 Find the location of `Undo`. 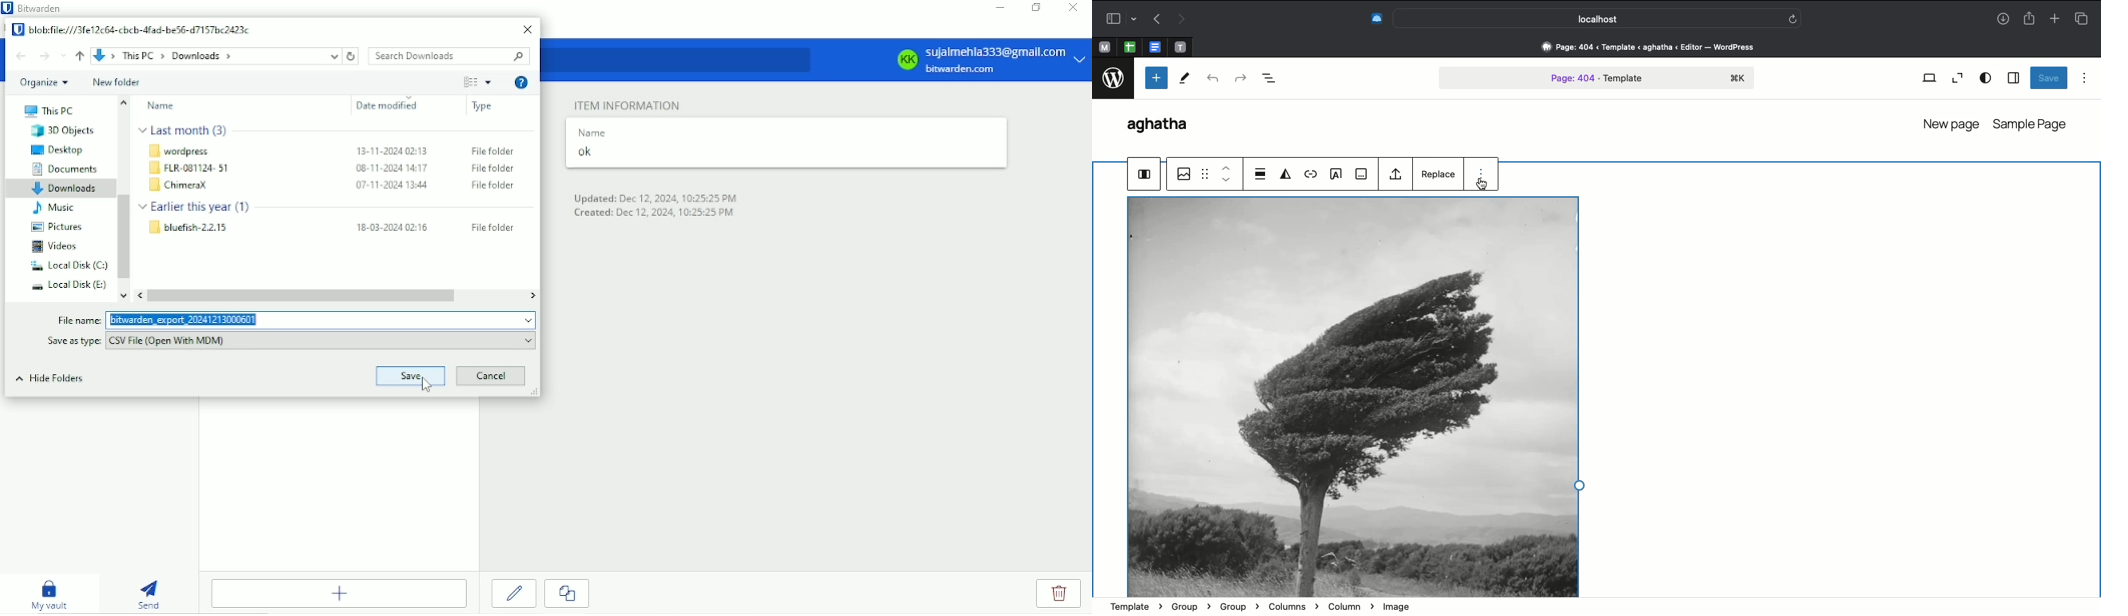

Undo is located at coordinates (1214, 81).